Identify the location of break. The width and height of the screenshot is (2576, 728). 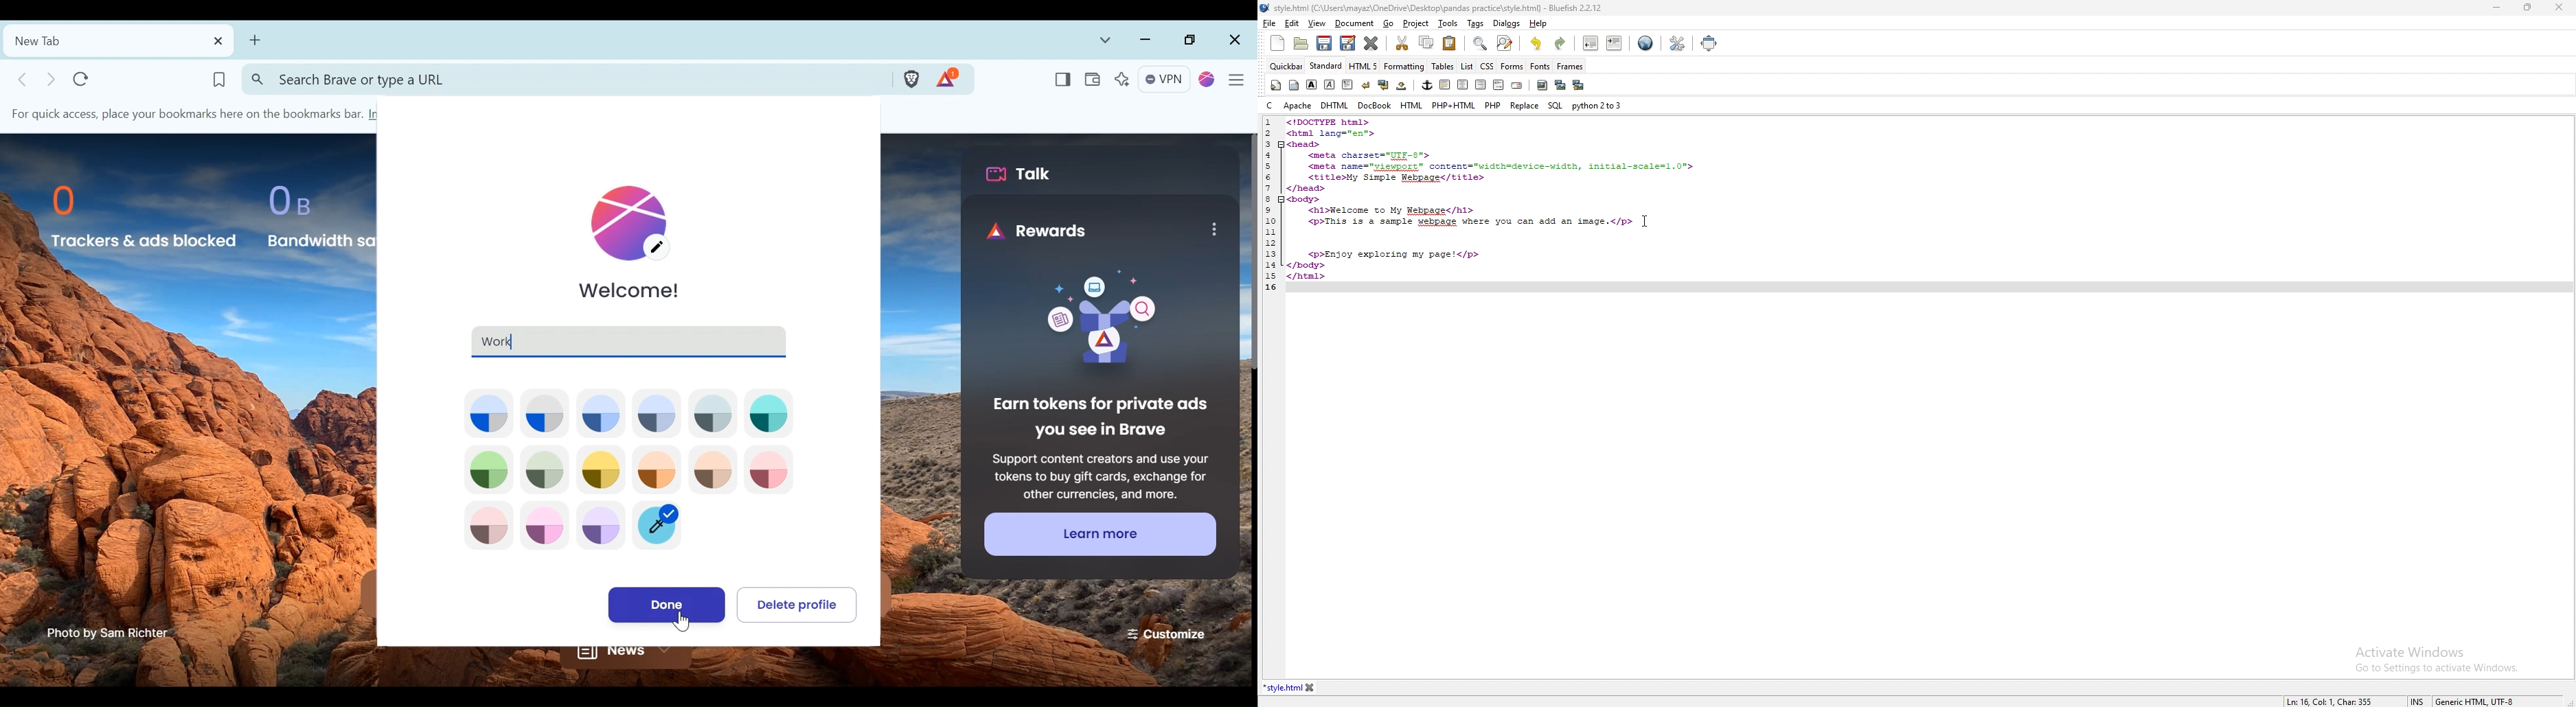
(1366, 86).